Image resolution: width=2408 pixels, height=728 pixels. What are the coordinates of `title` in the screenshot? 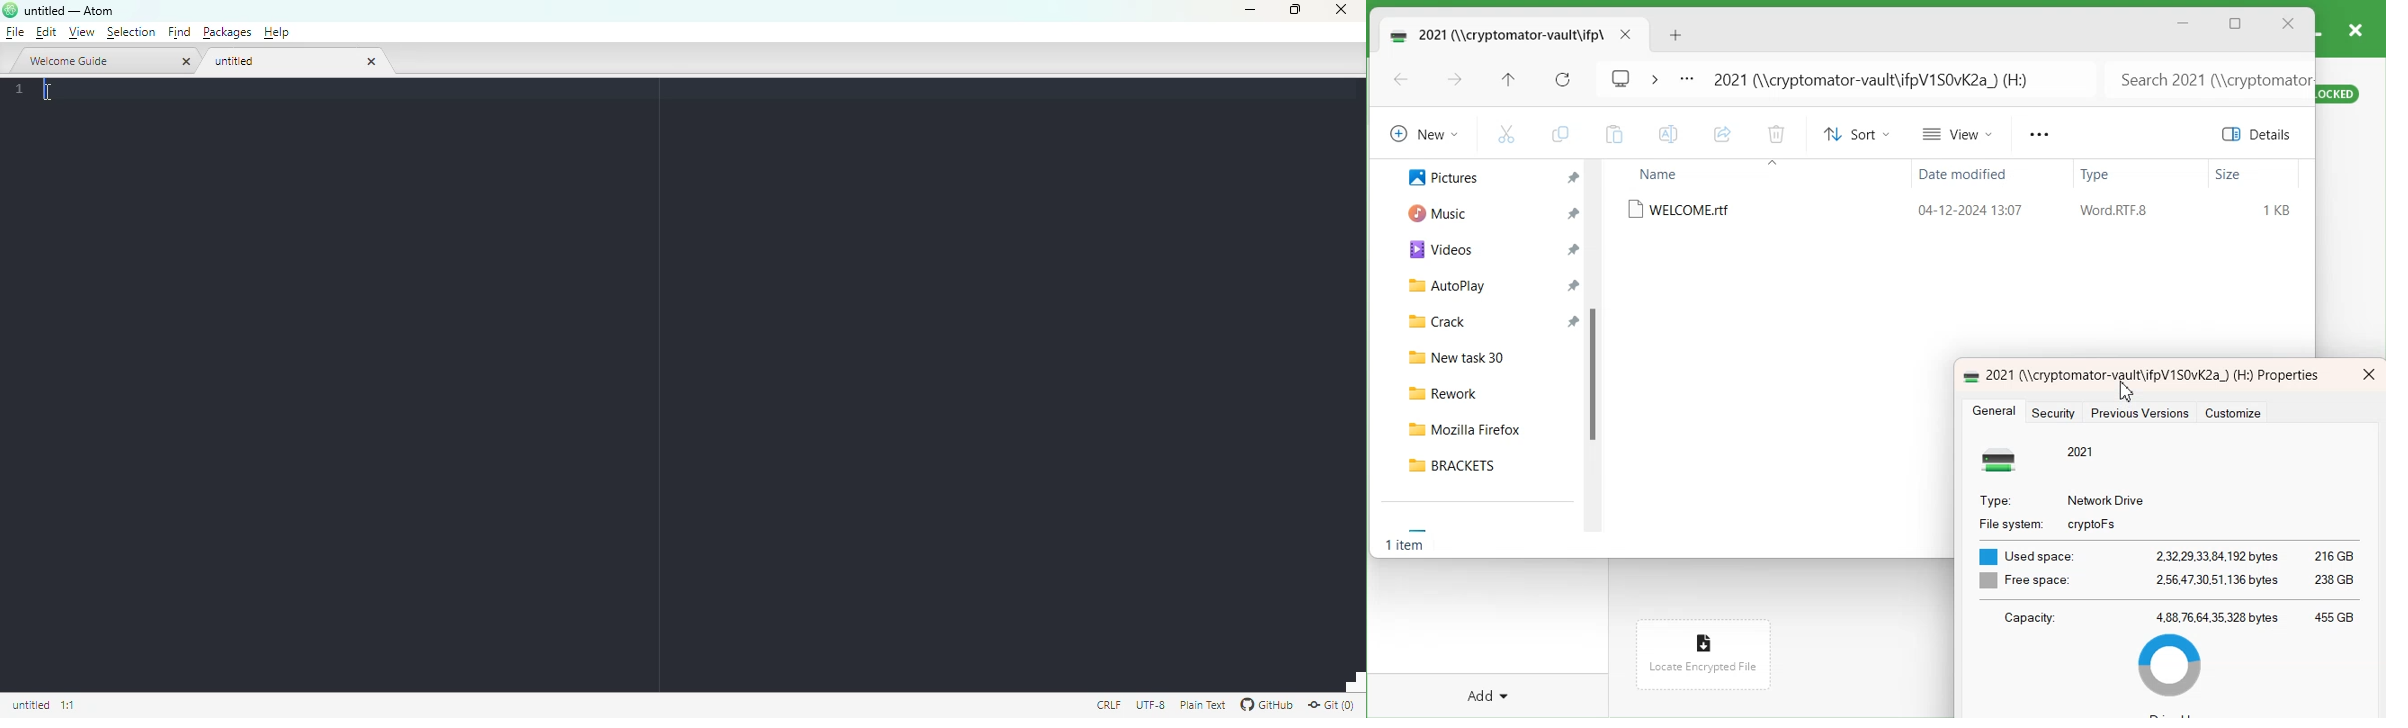 It's located at (70, 11).